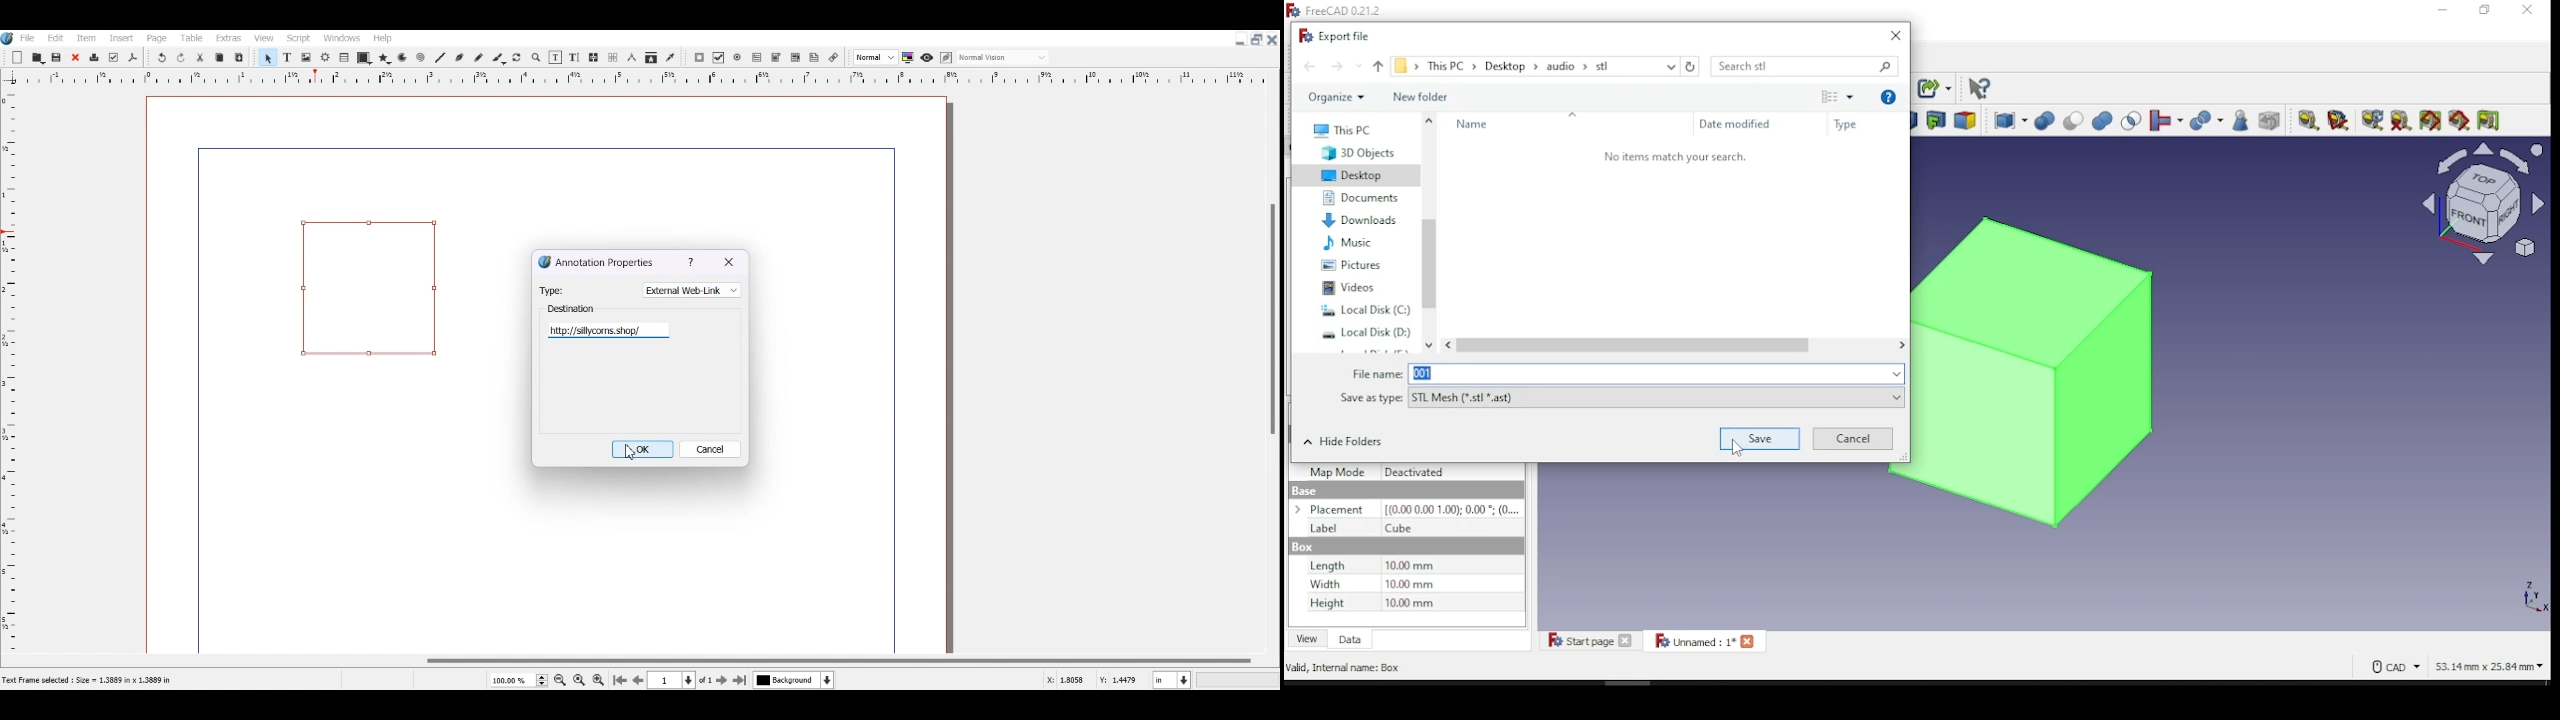  What do you see at coordinates (218, 57) in the screenshot?
I see `Copy` at bounding box center [218, 57].